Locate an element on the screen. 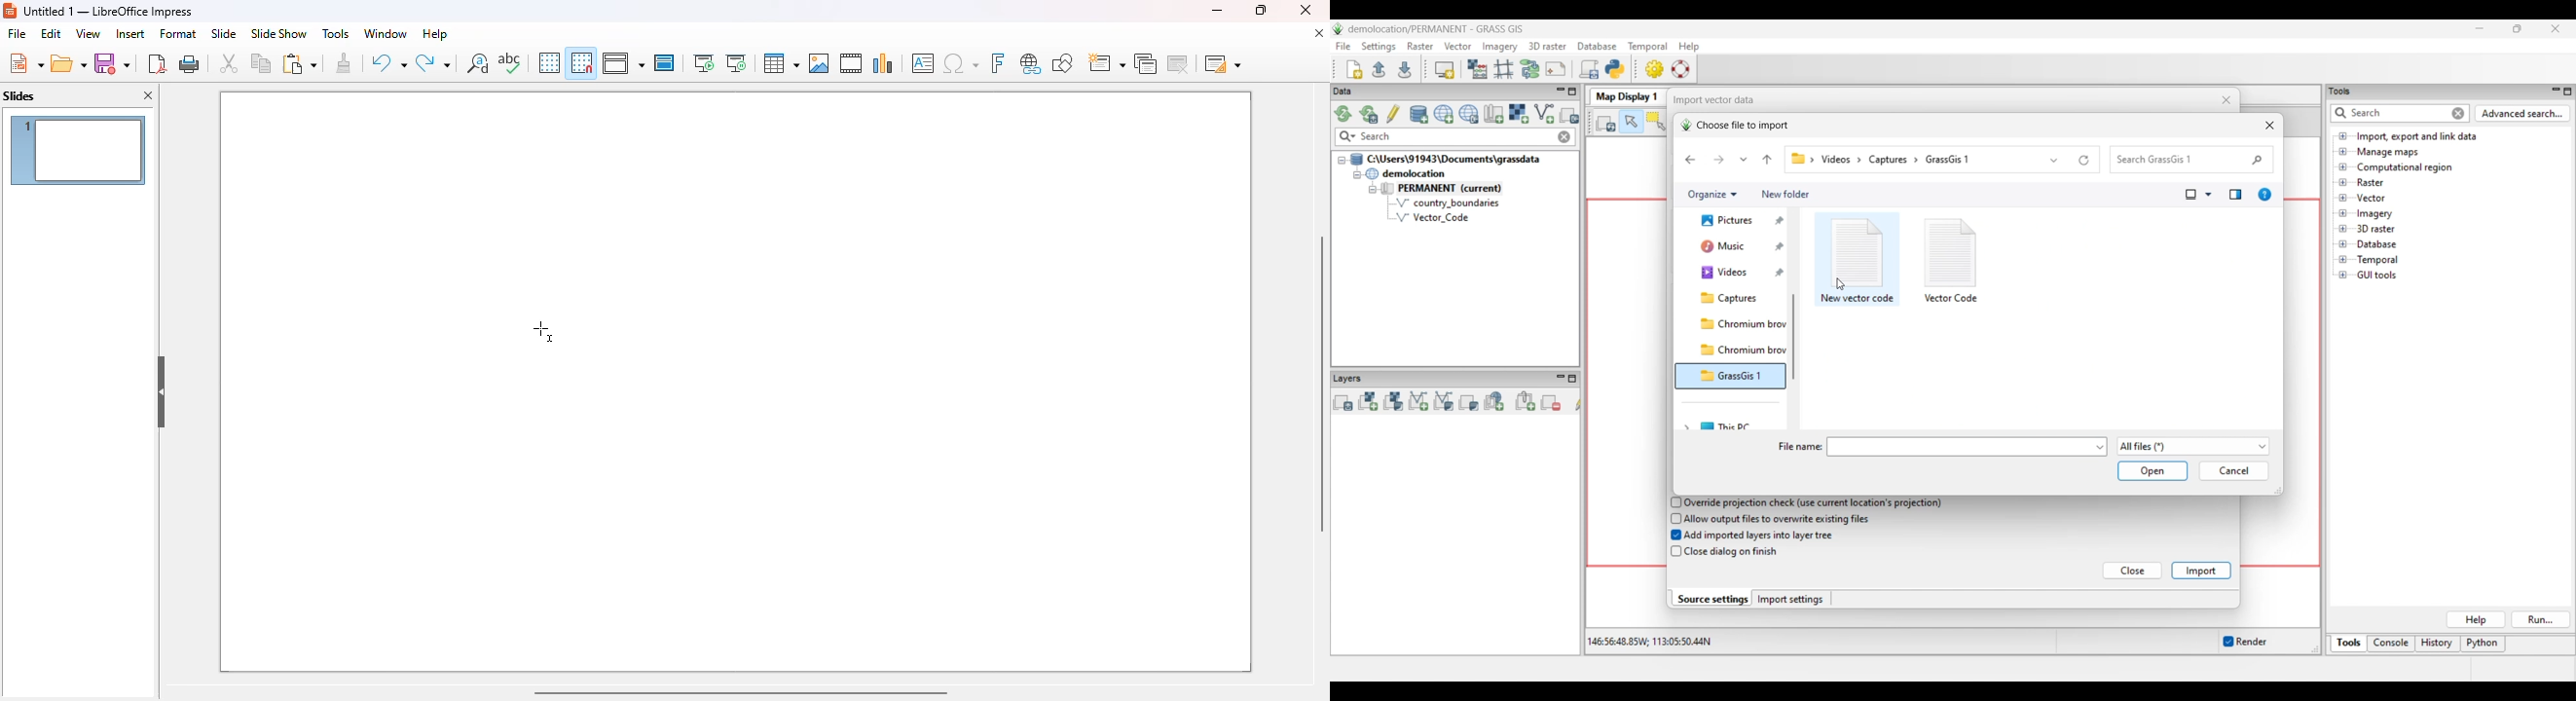  snap to grid is located at coordinates (580, 62).